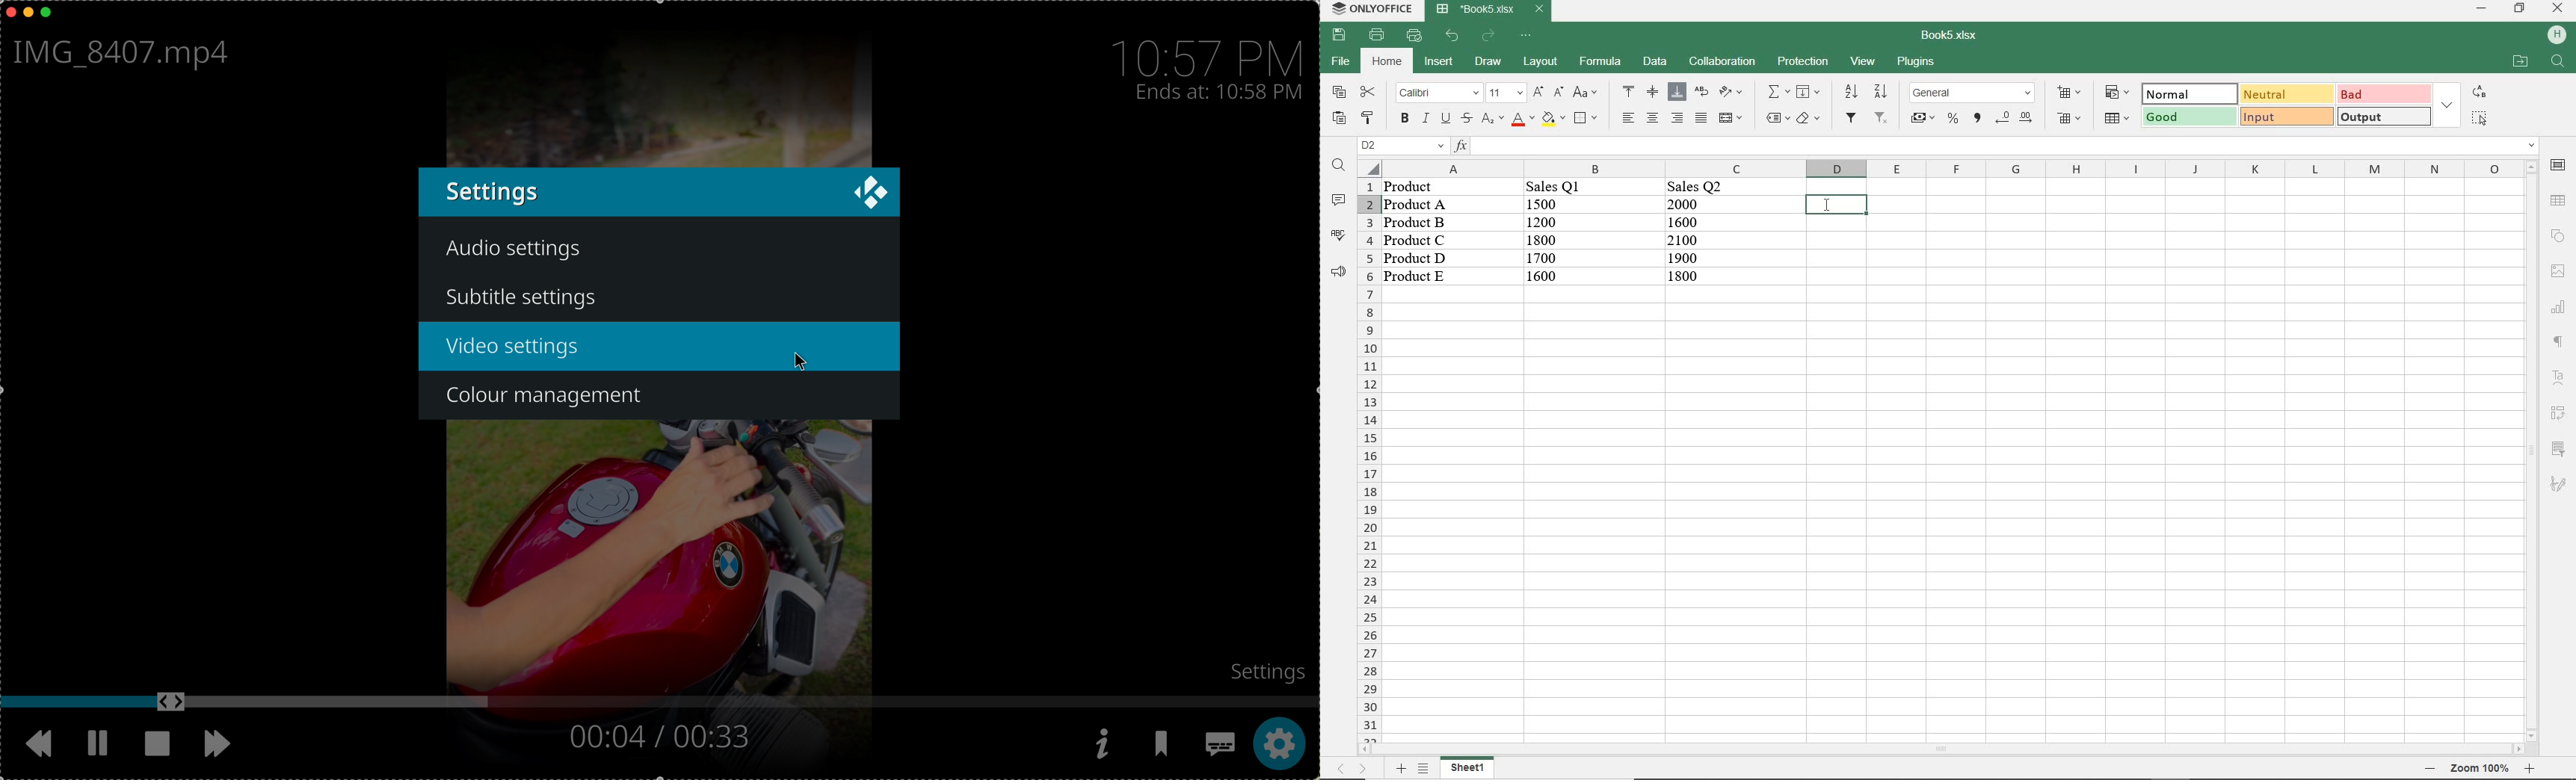  Describe the element at coordinates (1163, 746) in the screenshot. I see `bookmarks` at that location.